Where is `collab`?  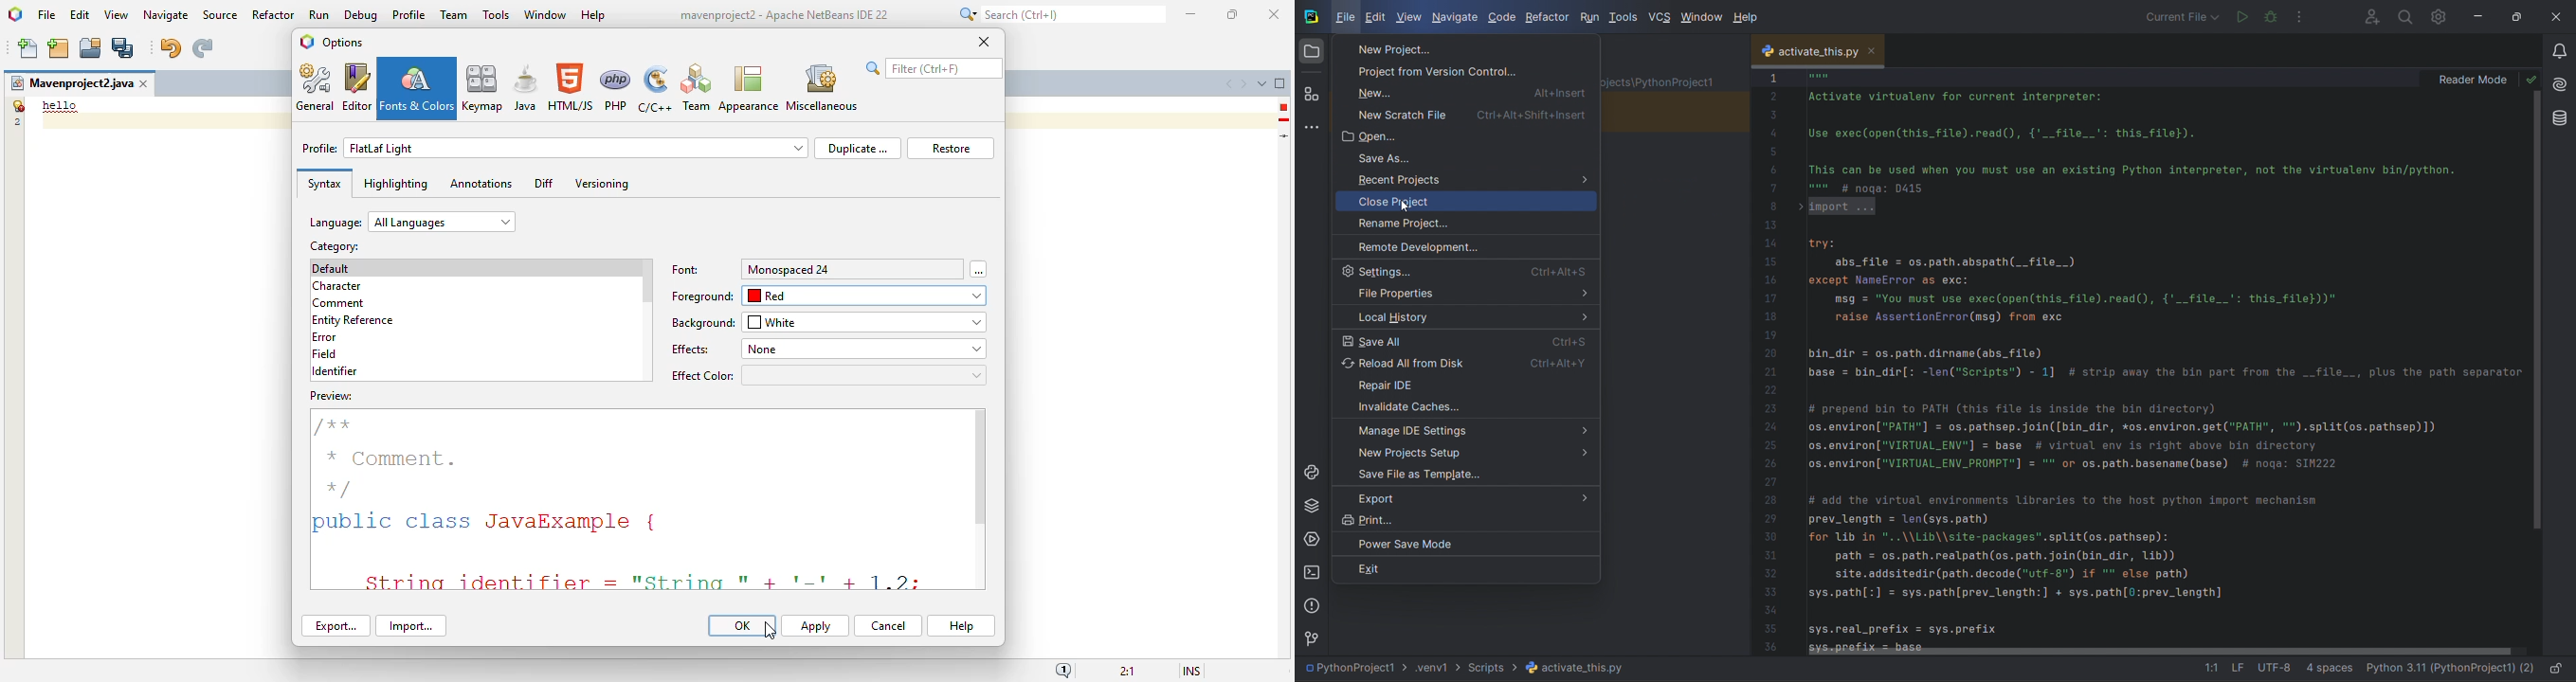
collab is located at coordinates (2369, 15).